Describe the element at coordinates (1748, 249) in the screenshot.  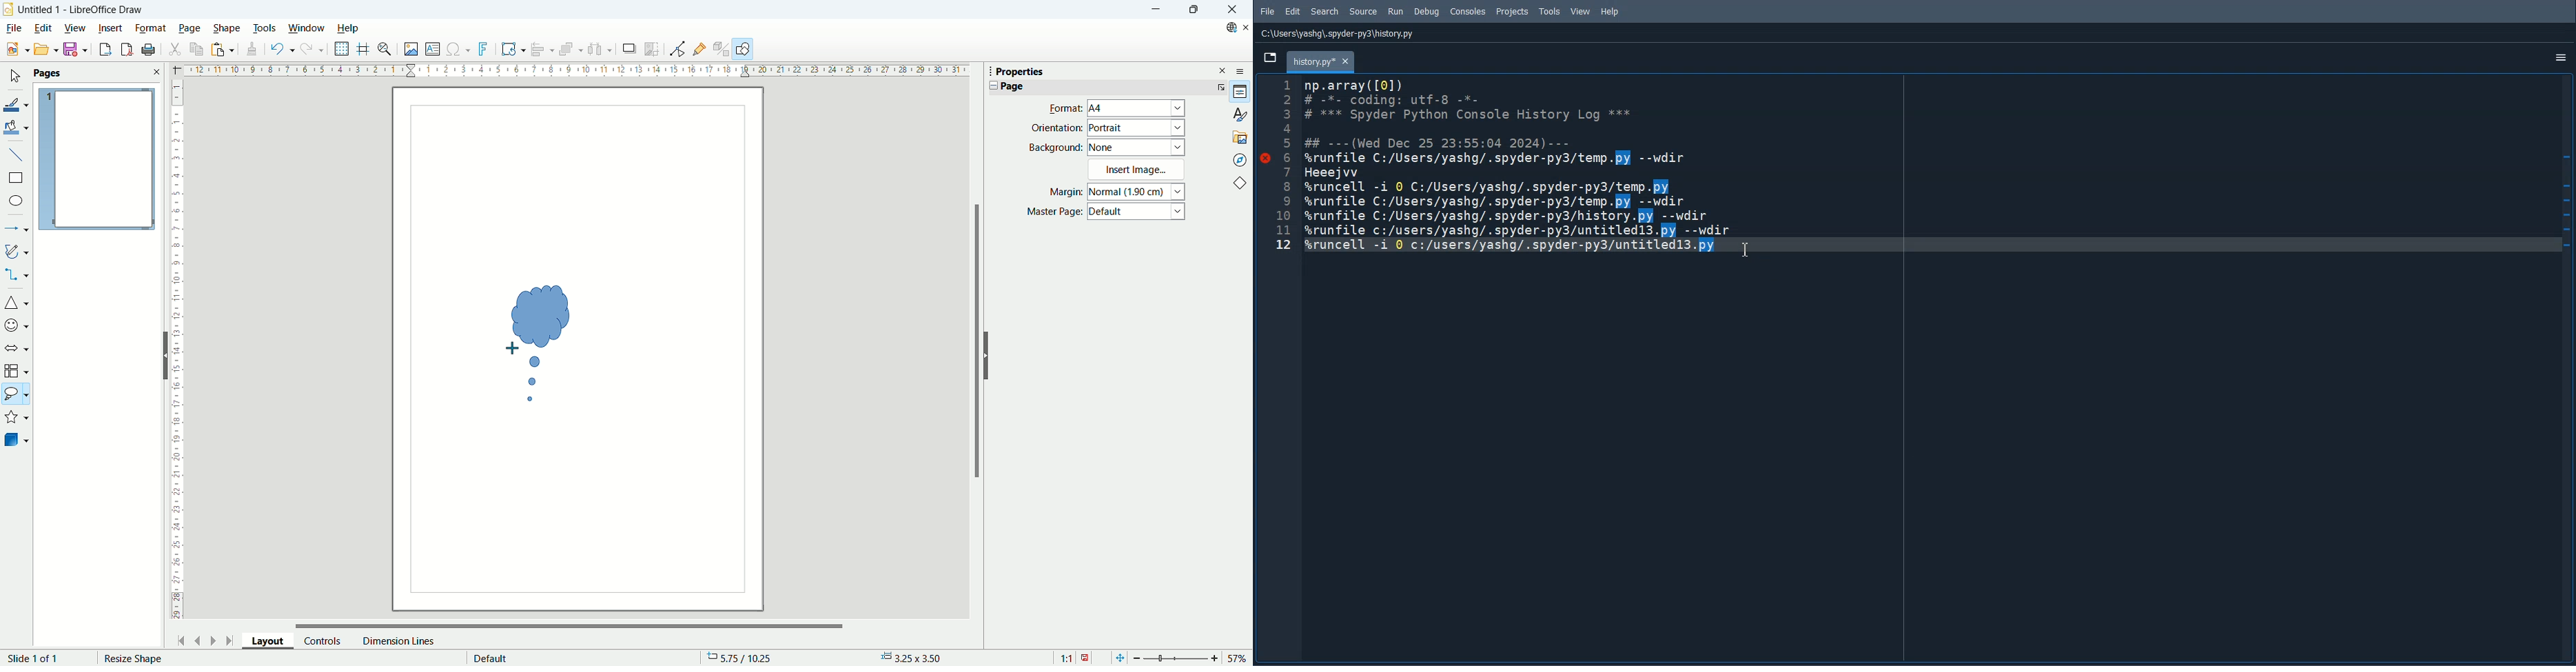
I see `Text cursor` at that location.